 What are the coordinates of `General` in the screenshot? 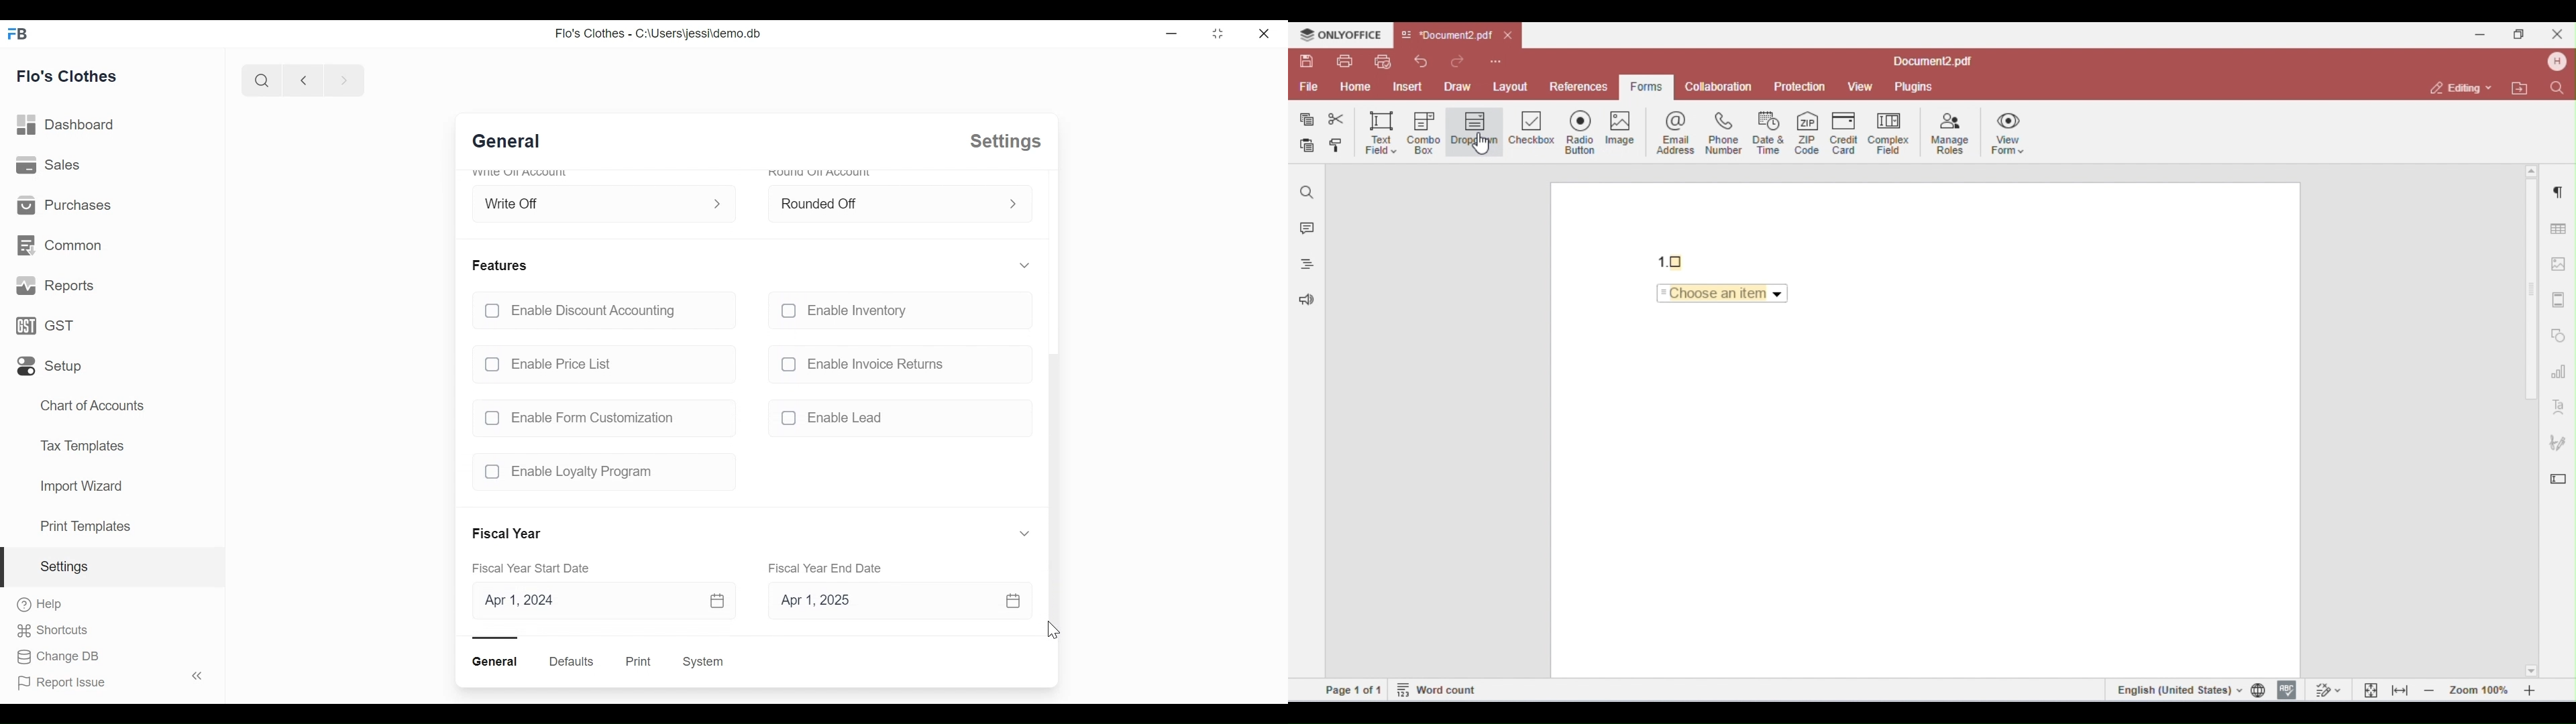 It's located at (497, 662).